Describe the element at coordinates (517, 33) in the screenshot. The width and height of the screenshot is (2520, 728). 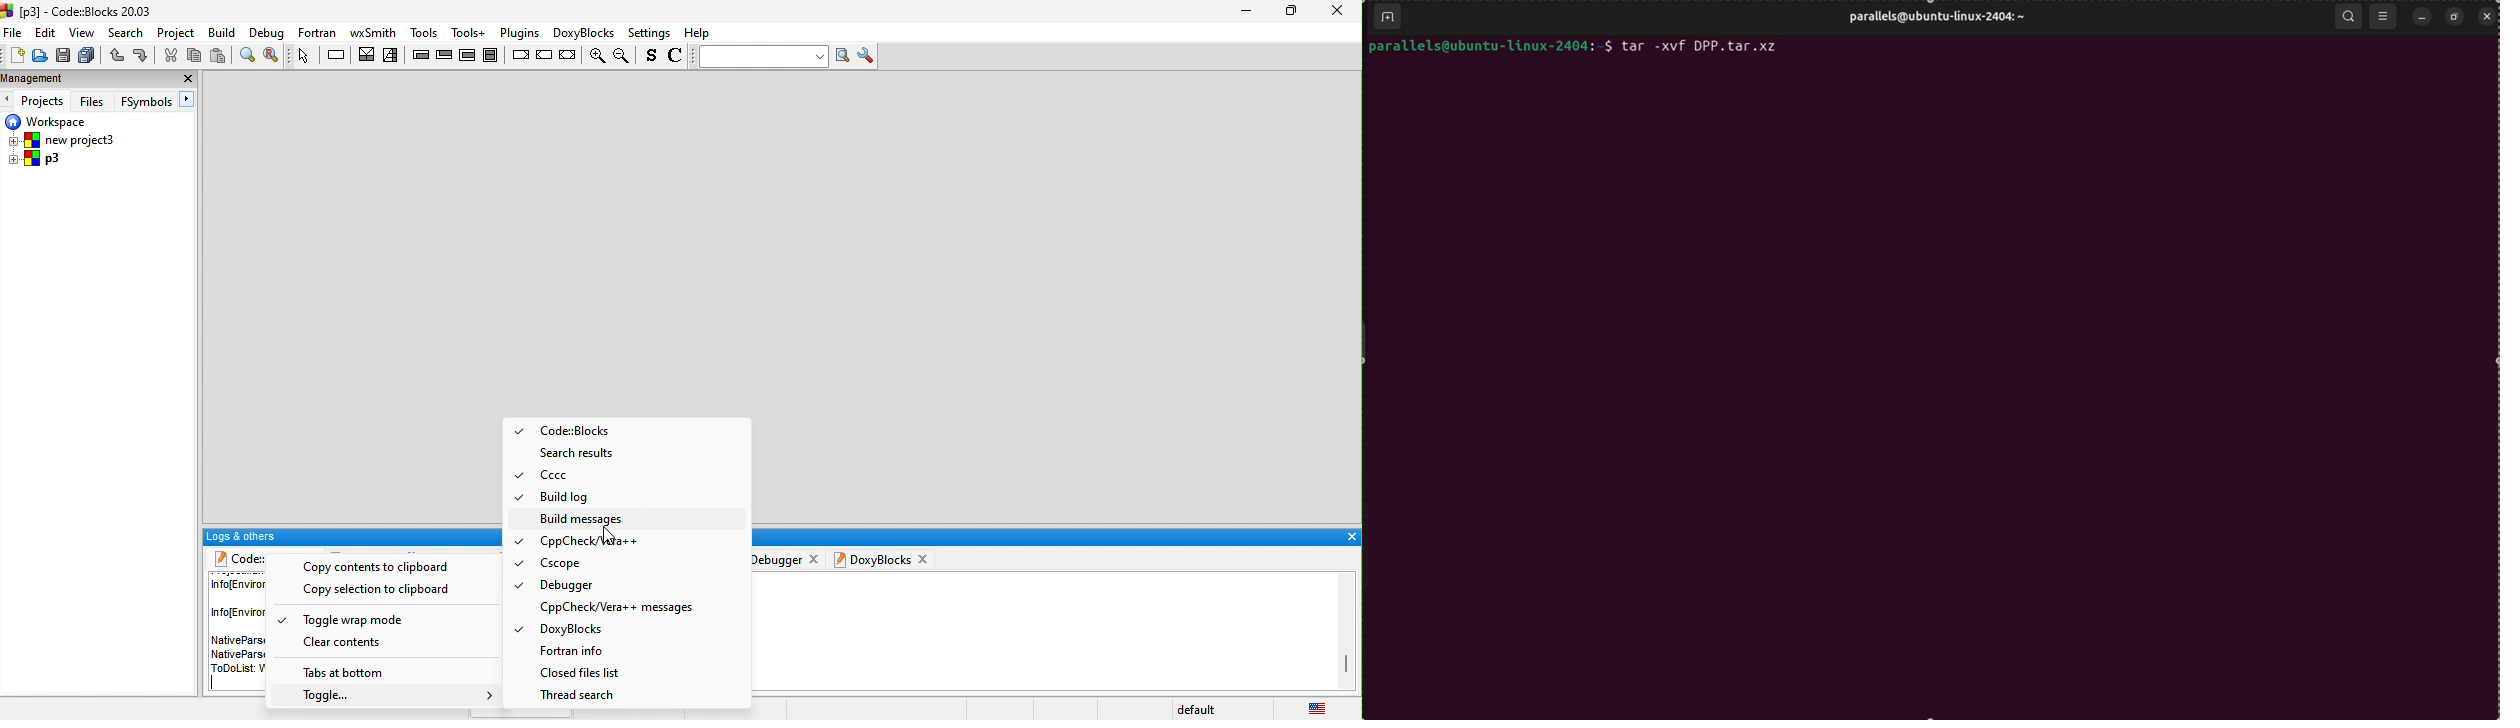
I see `plugins` at that location.